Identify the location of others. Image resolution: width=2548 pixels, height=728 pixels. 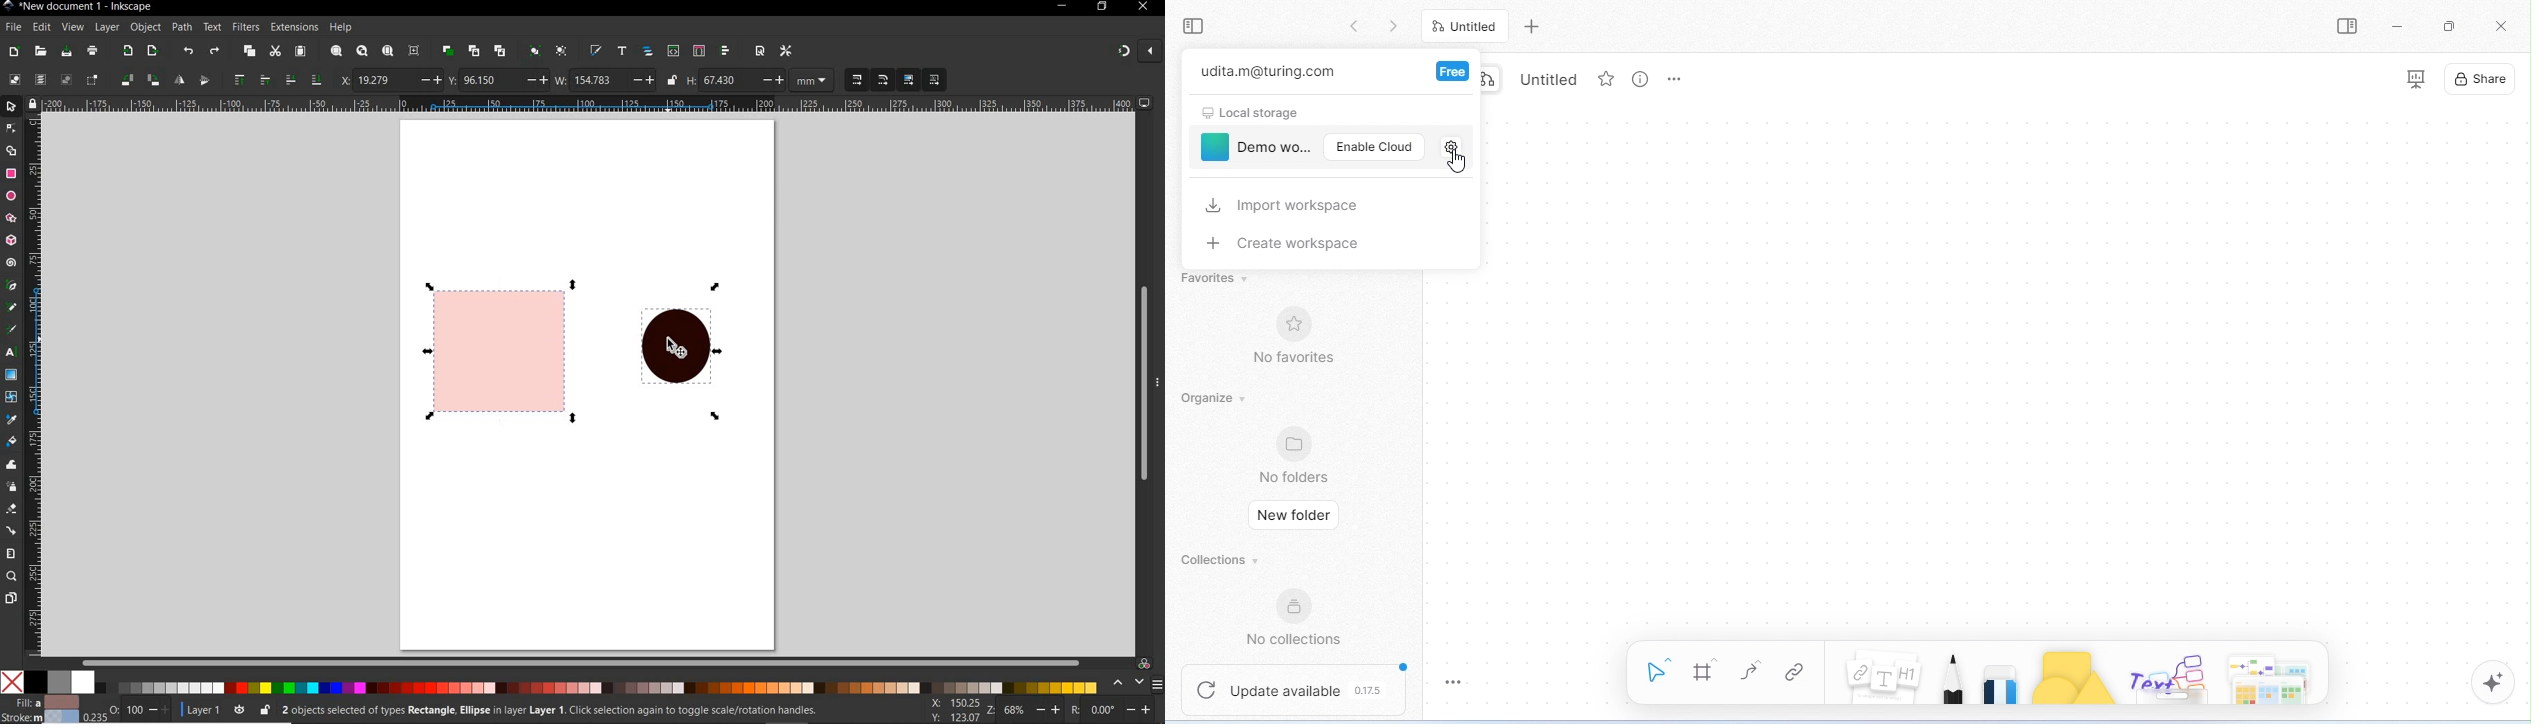
(2169, 676).